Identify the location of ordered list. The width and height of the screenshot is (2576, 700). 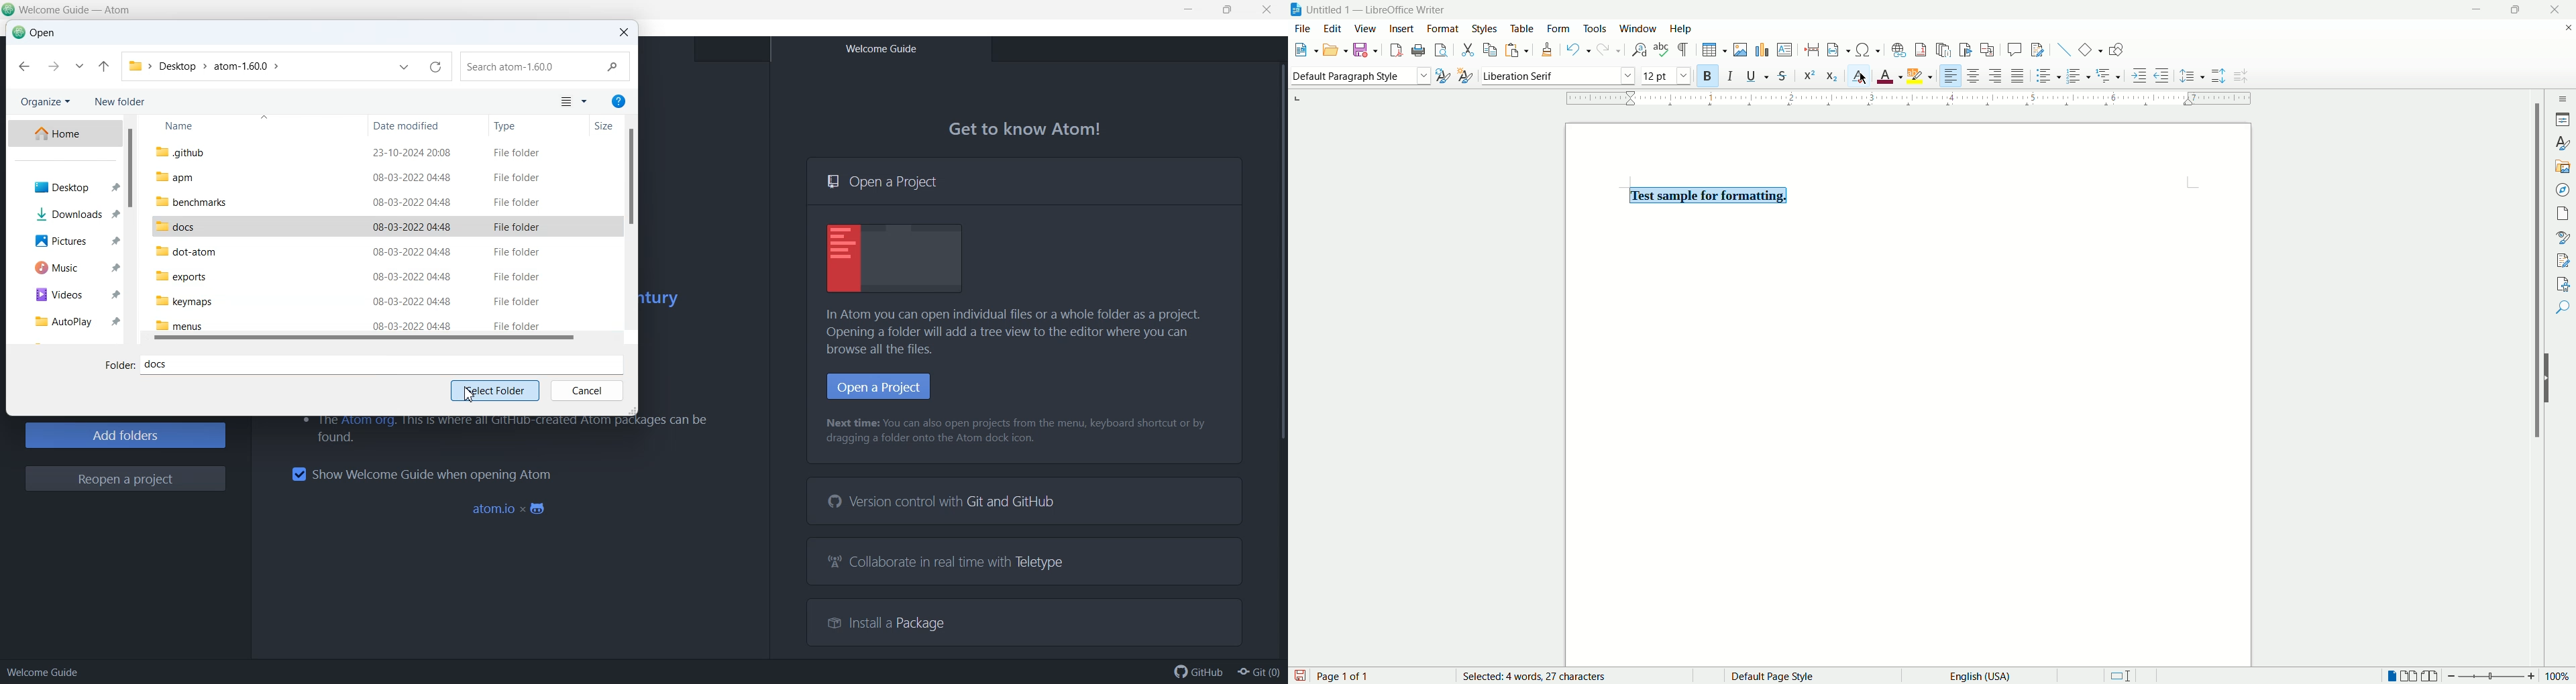
(2080, 76).